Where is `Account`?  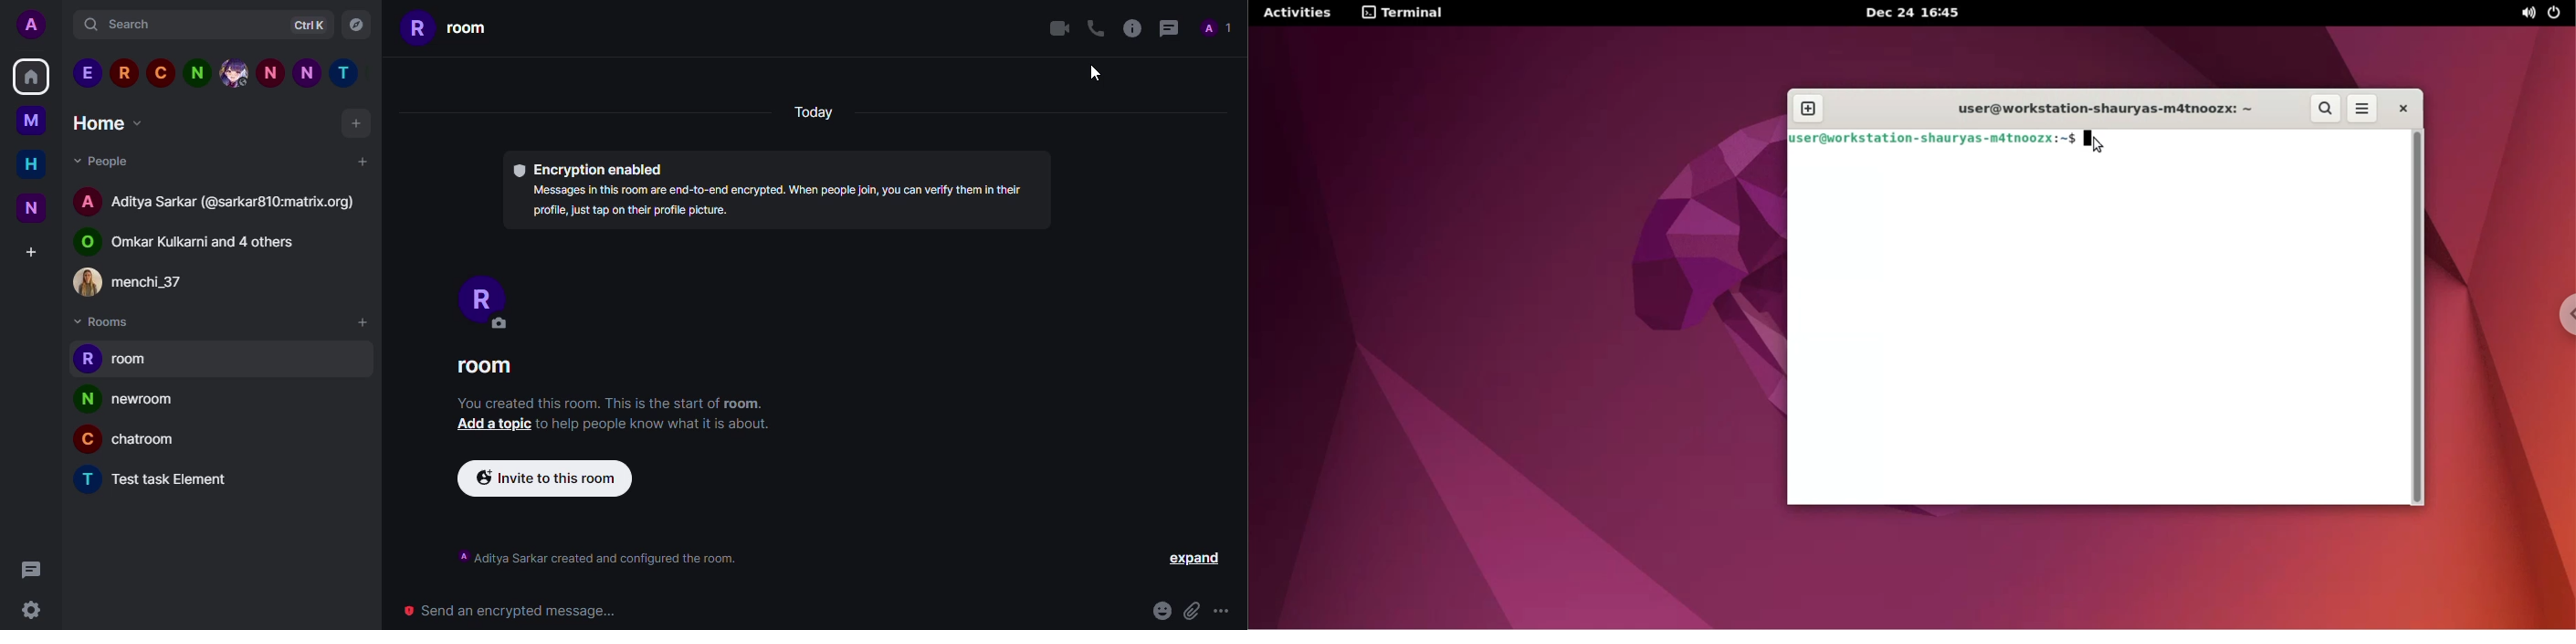 Account is located at coordinates (31, 26).